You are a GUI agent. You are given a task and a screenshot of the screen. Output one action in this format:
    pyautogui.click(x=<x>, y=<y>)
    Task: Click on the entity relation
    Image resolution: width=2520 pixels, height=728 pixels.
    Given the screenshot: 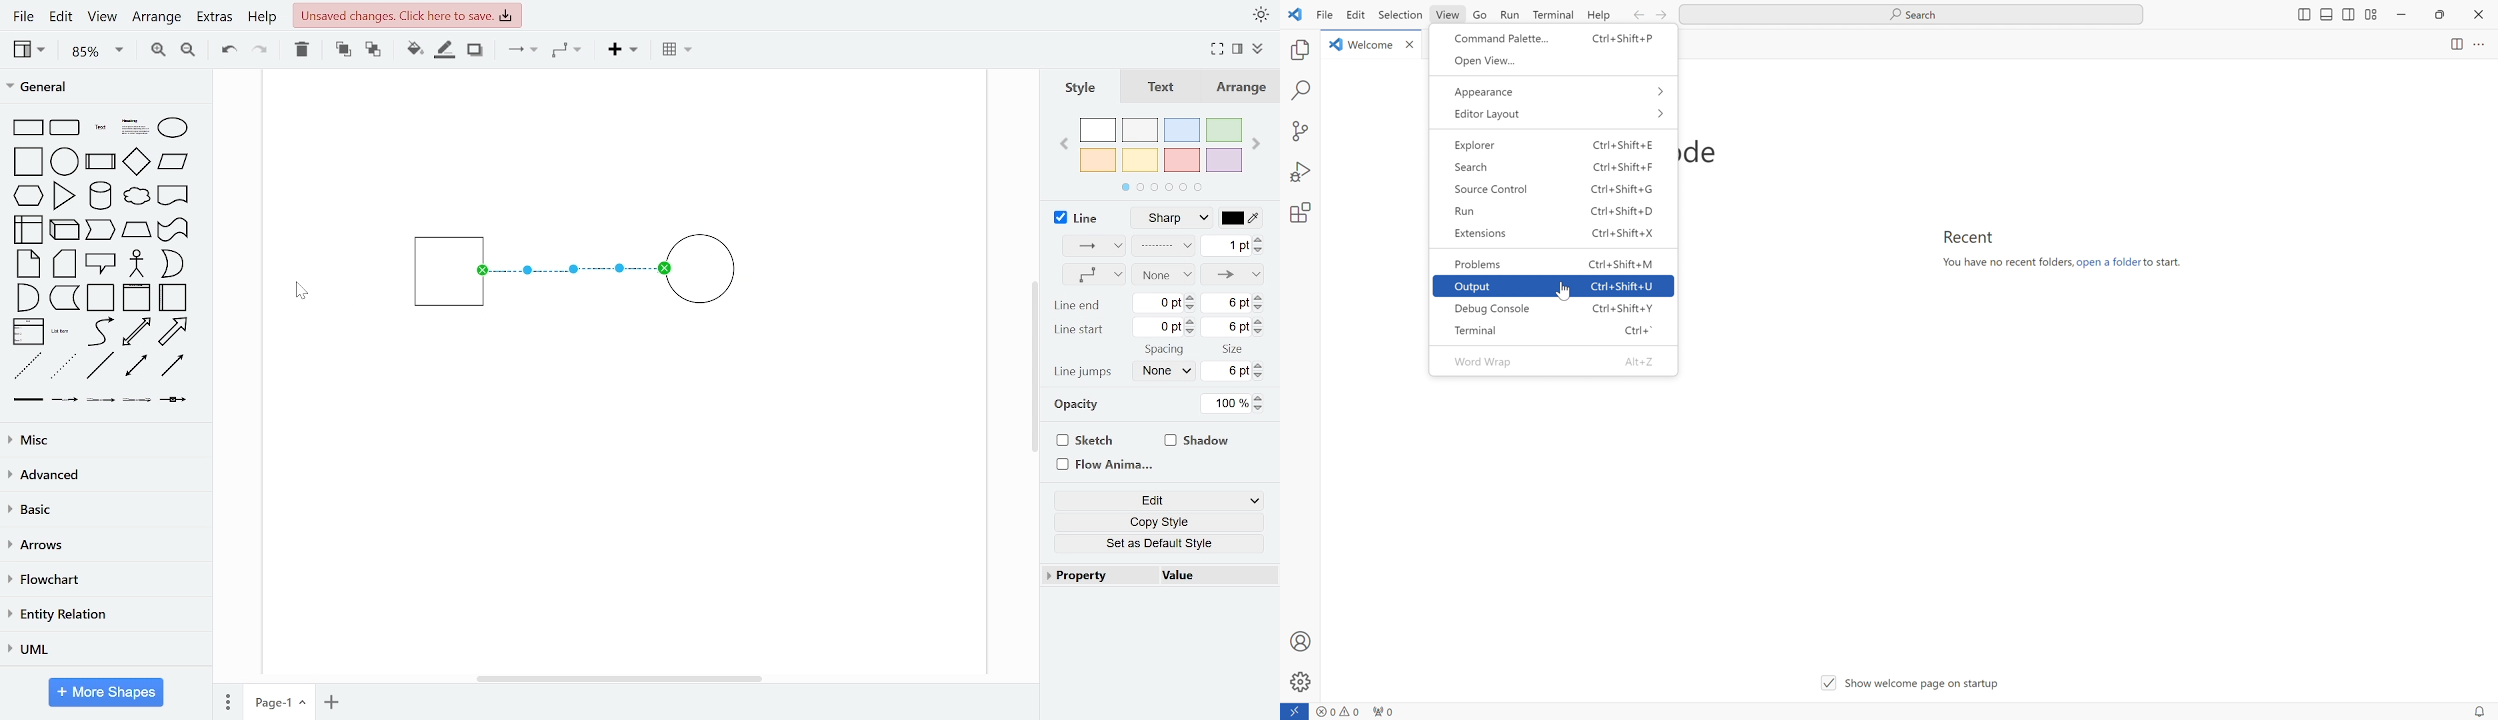 What is the action you would take?
    pyautogui.click(x=102, y=616)
    